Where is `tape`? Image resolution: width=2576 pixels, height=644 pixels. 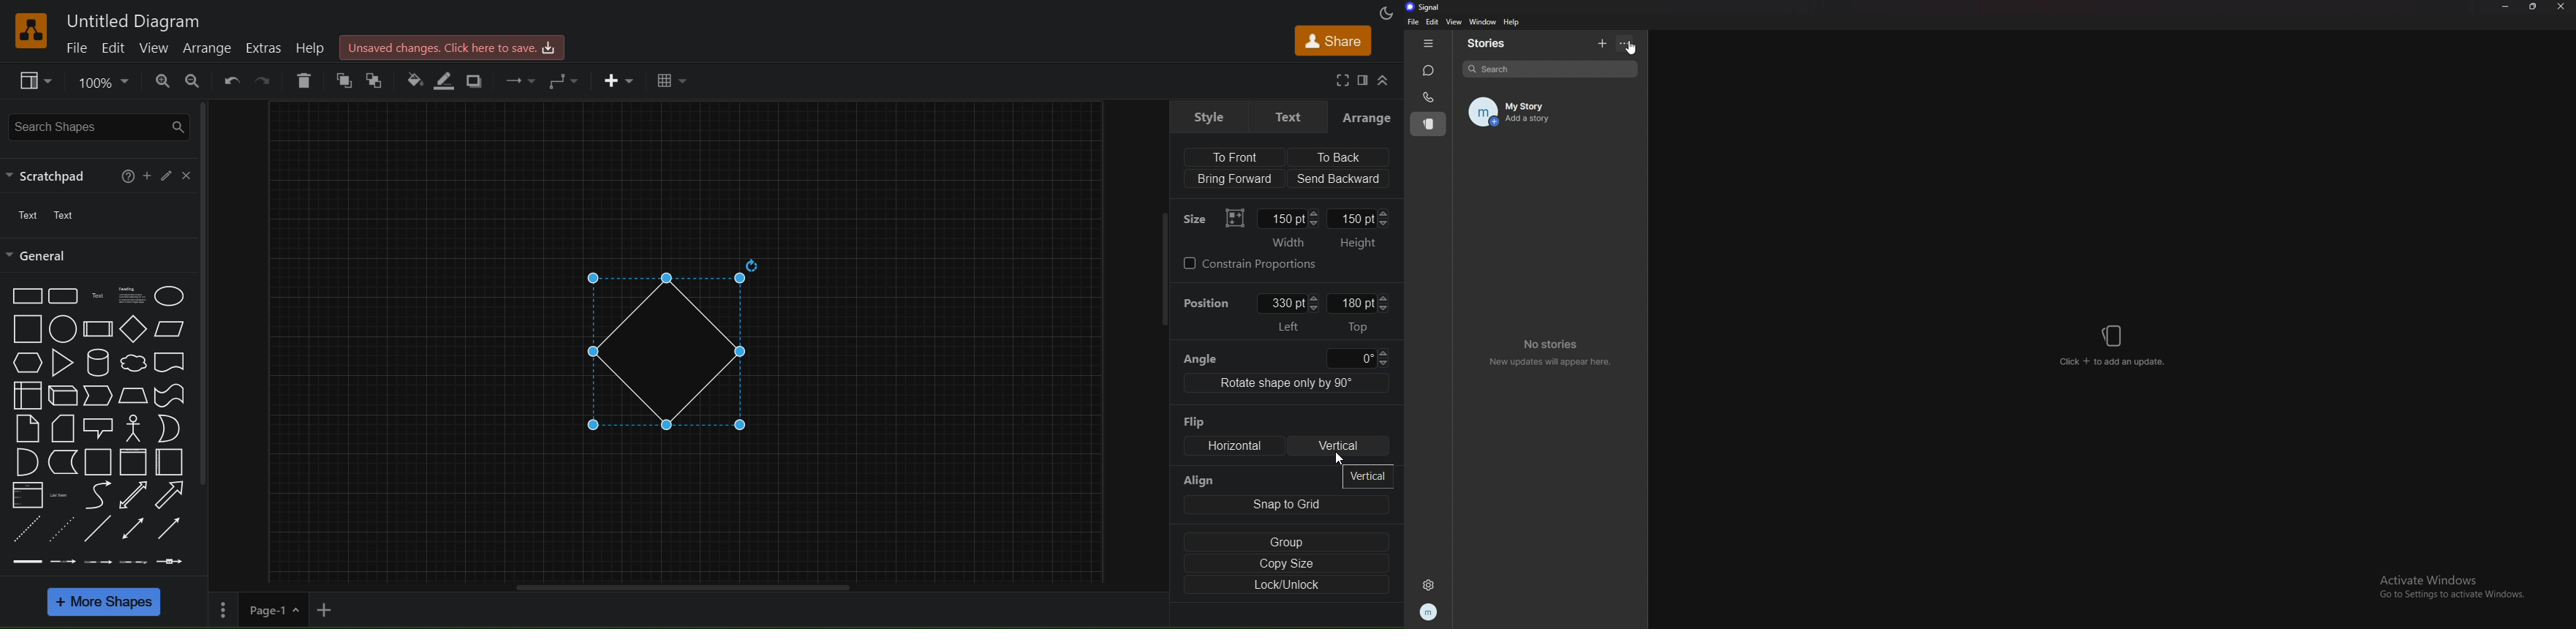
tape is located at coordinates (168, 396).